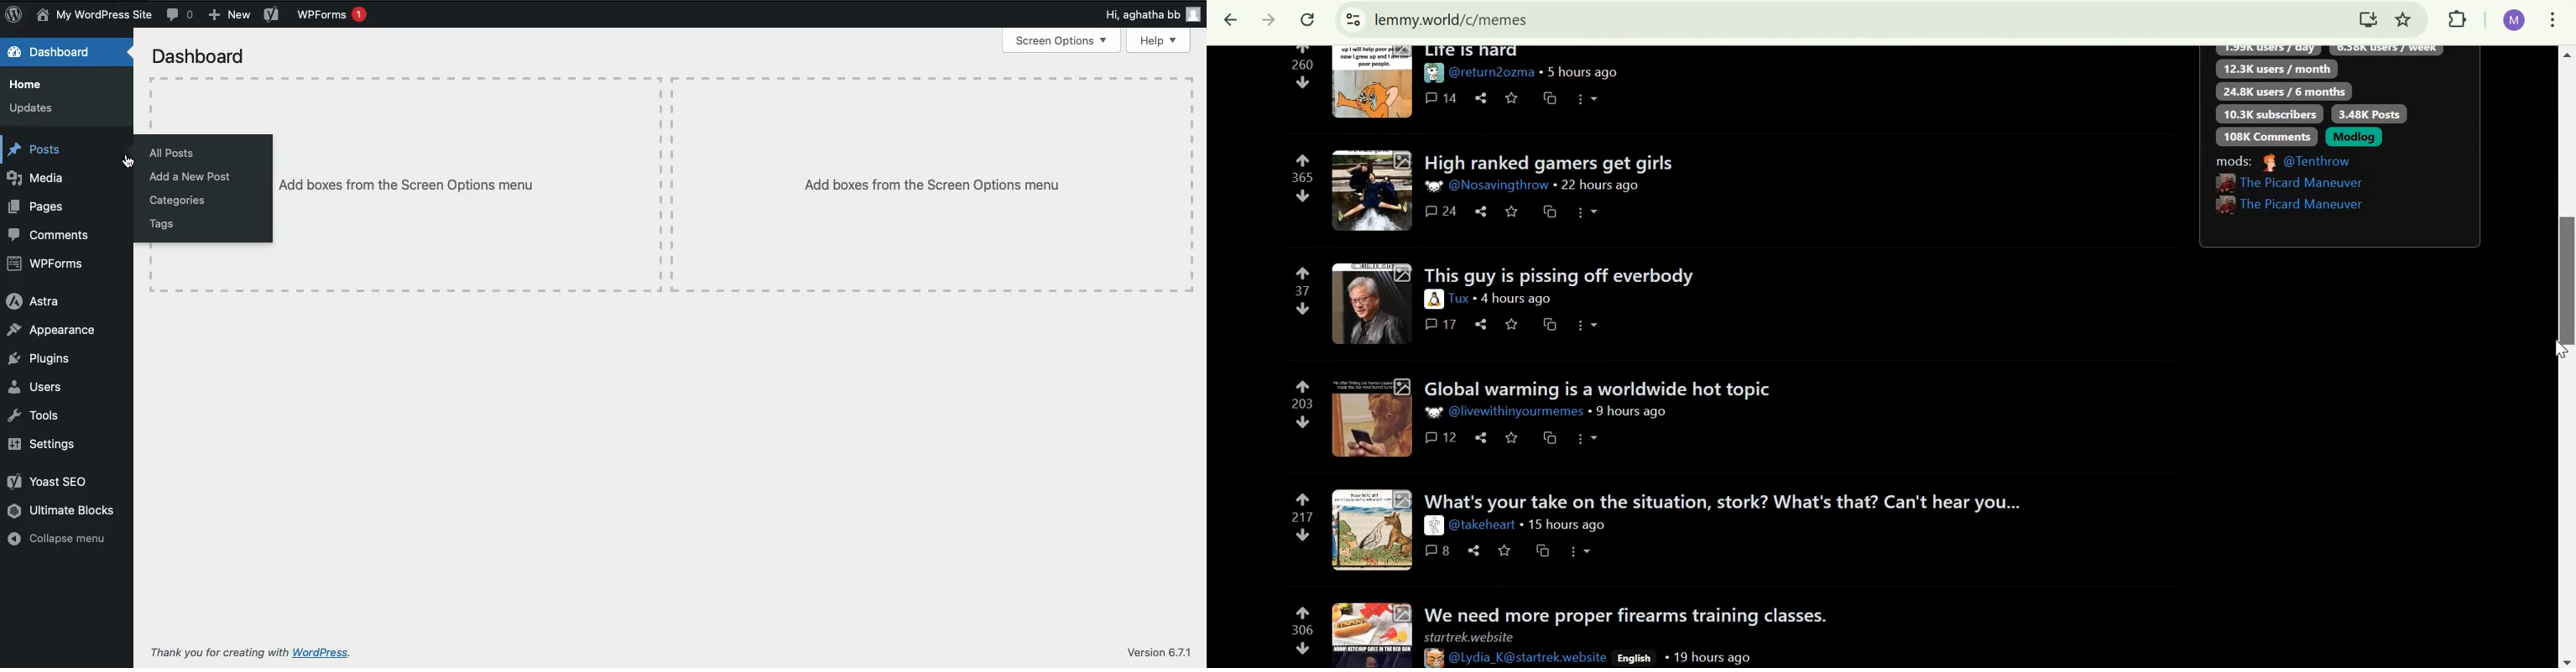 This screenshot has width=2576, height=672. What do you see at coordinates (1302, 64) in the screenshot?
I see `260 points` at bounding box center [1302, 64].